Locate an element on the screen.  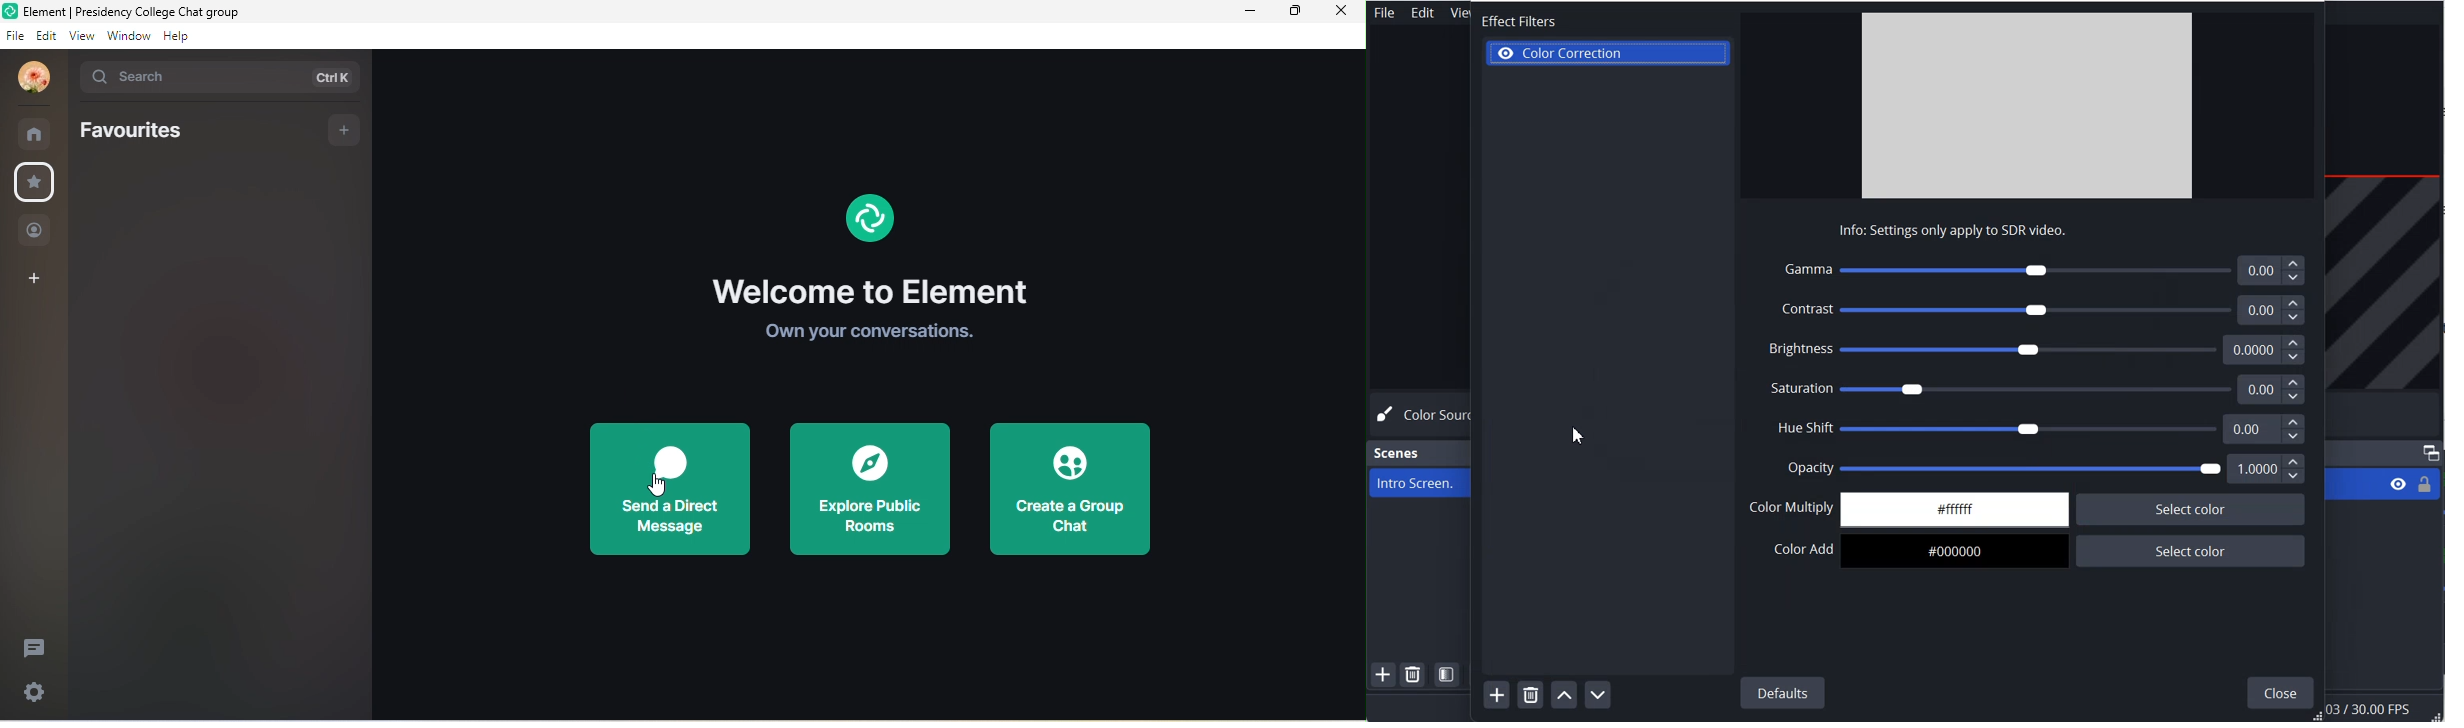
Text is located at coordinates (1509, 18).